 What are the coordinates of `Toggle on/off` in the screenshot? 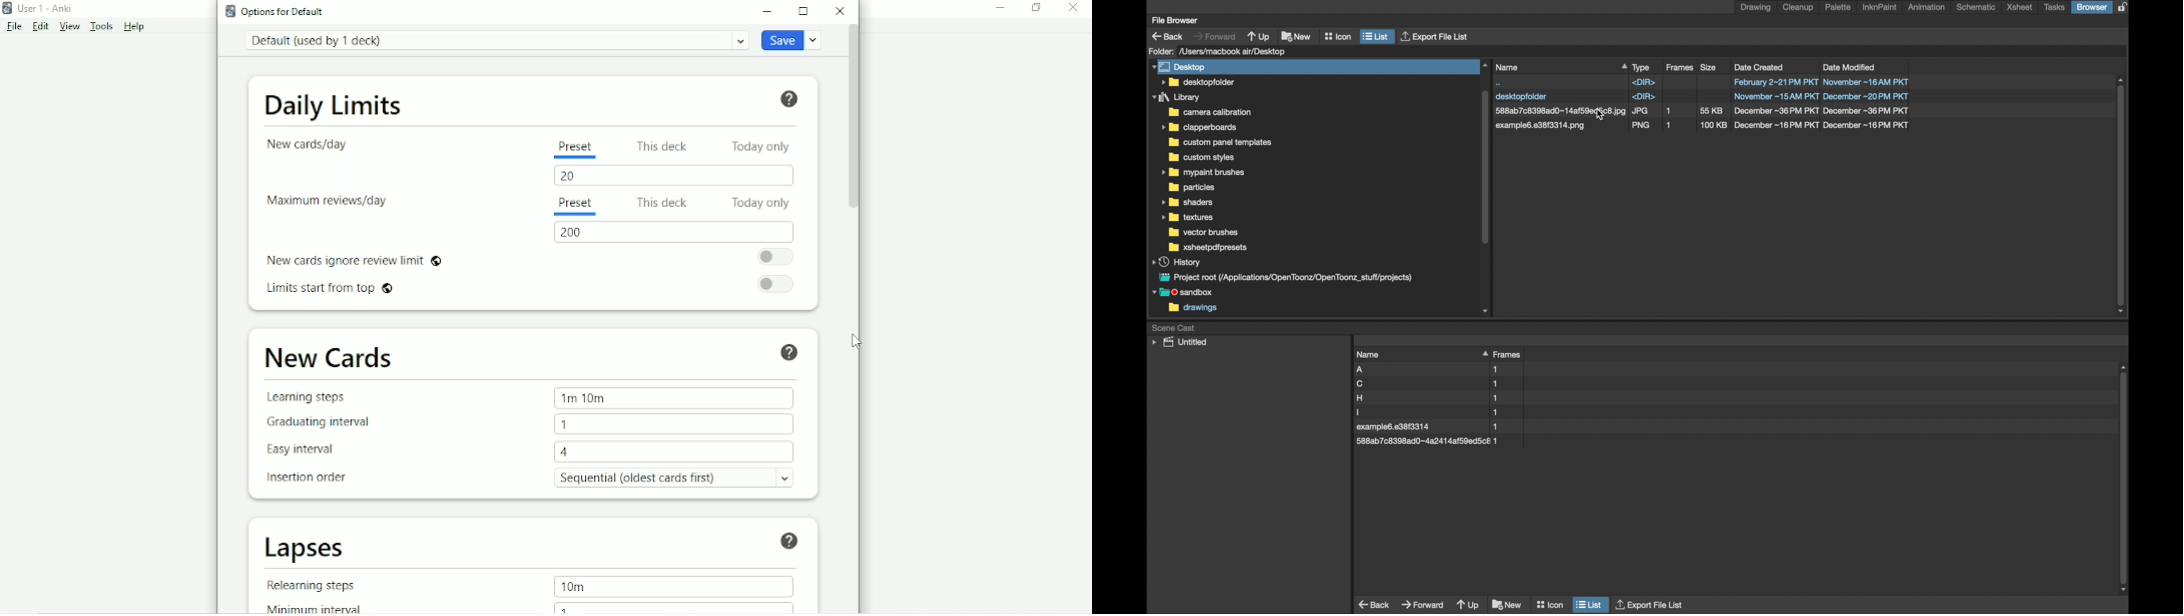 It's located at (777, 257).